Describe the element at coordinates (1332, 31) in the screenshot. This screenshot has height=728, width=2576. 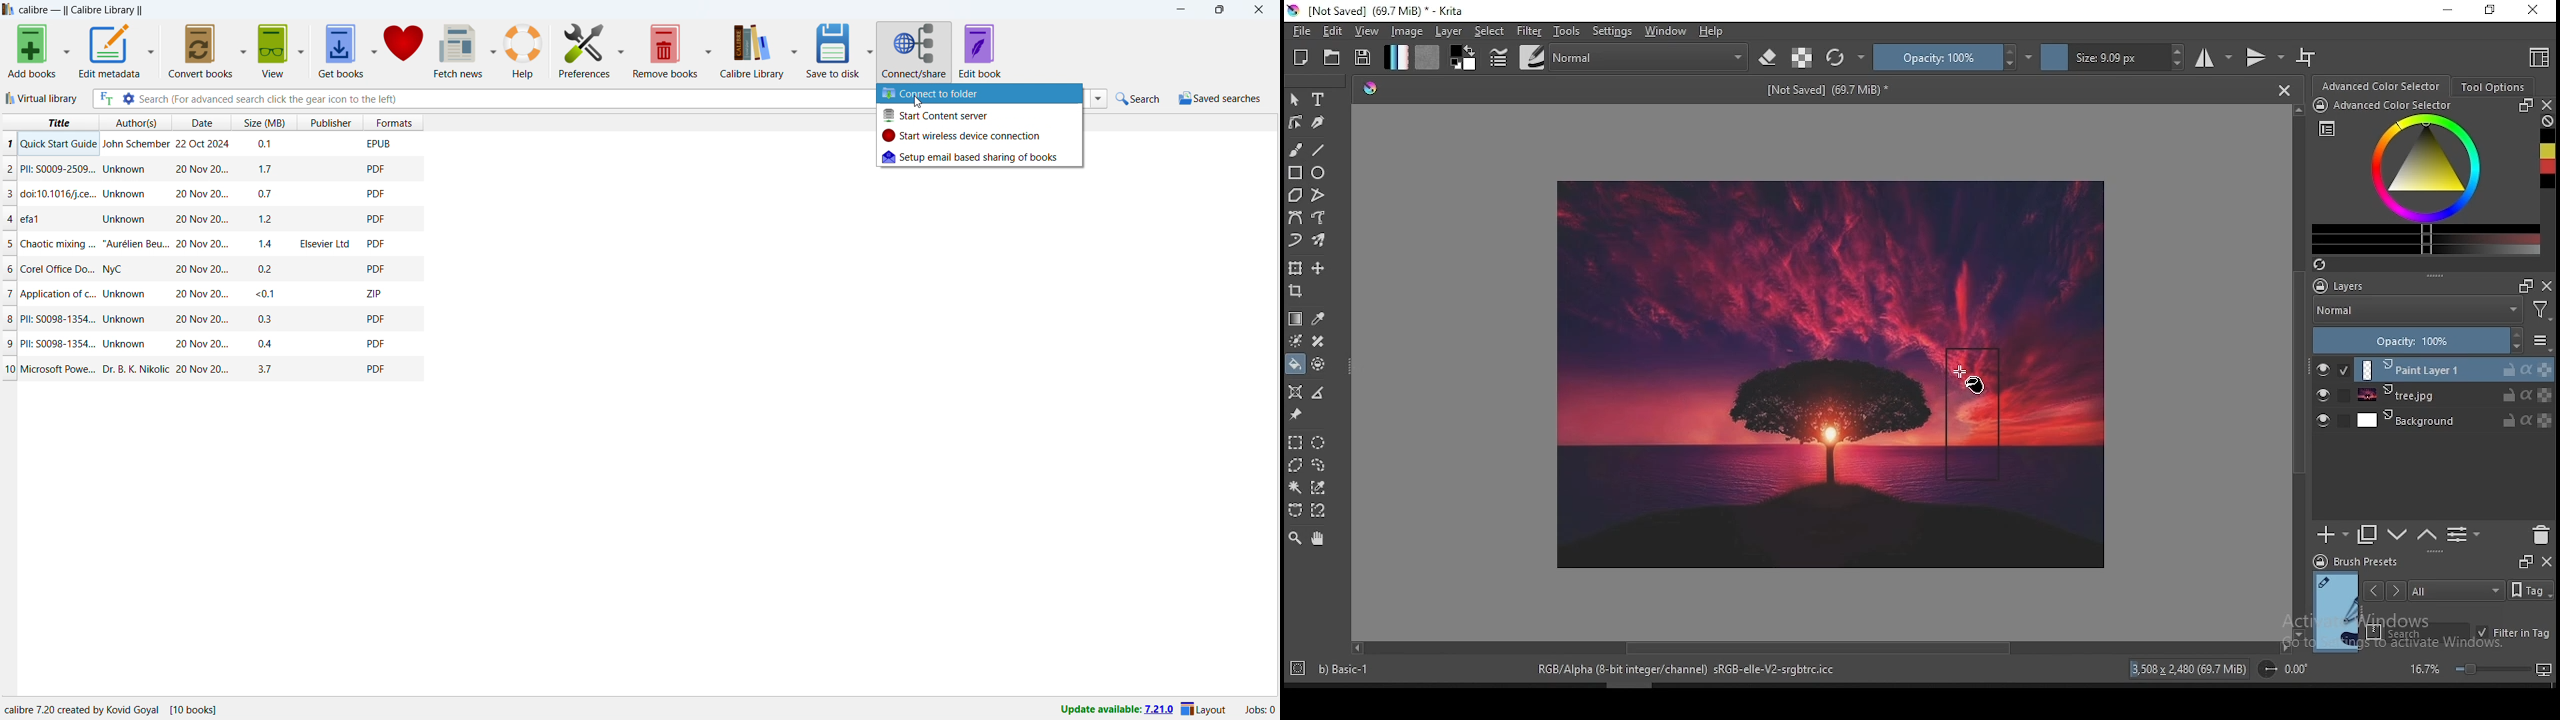
I see `edit` at that location.